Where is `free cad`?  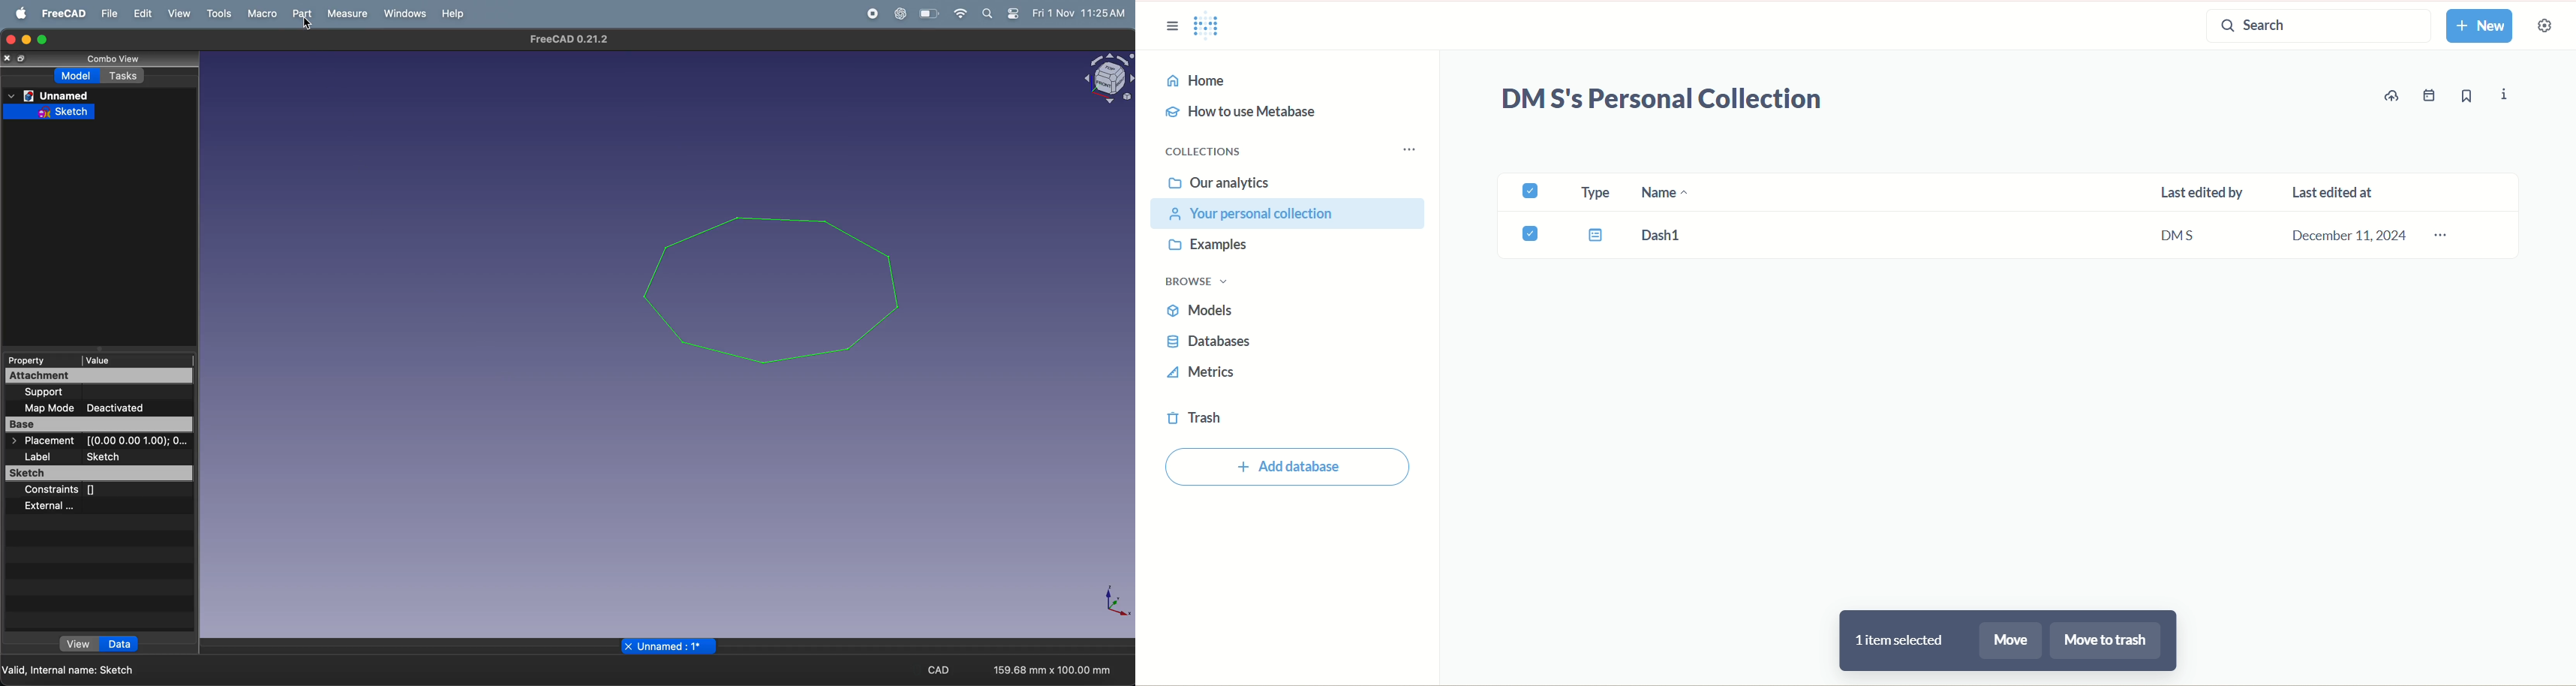 free cad is located at coordinates (59, 13).